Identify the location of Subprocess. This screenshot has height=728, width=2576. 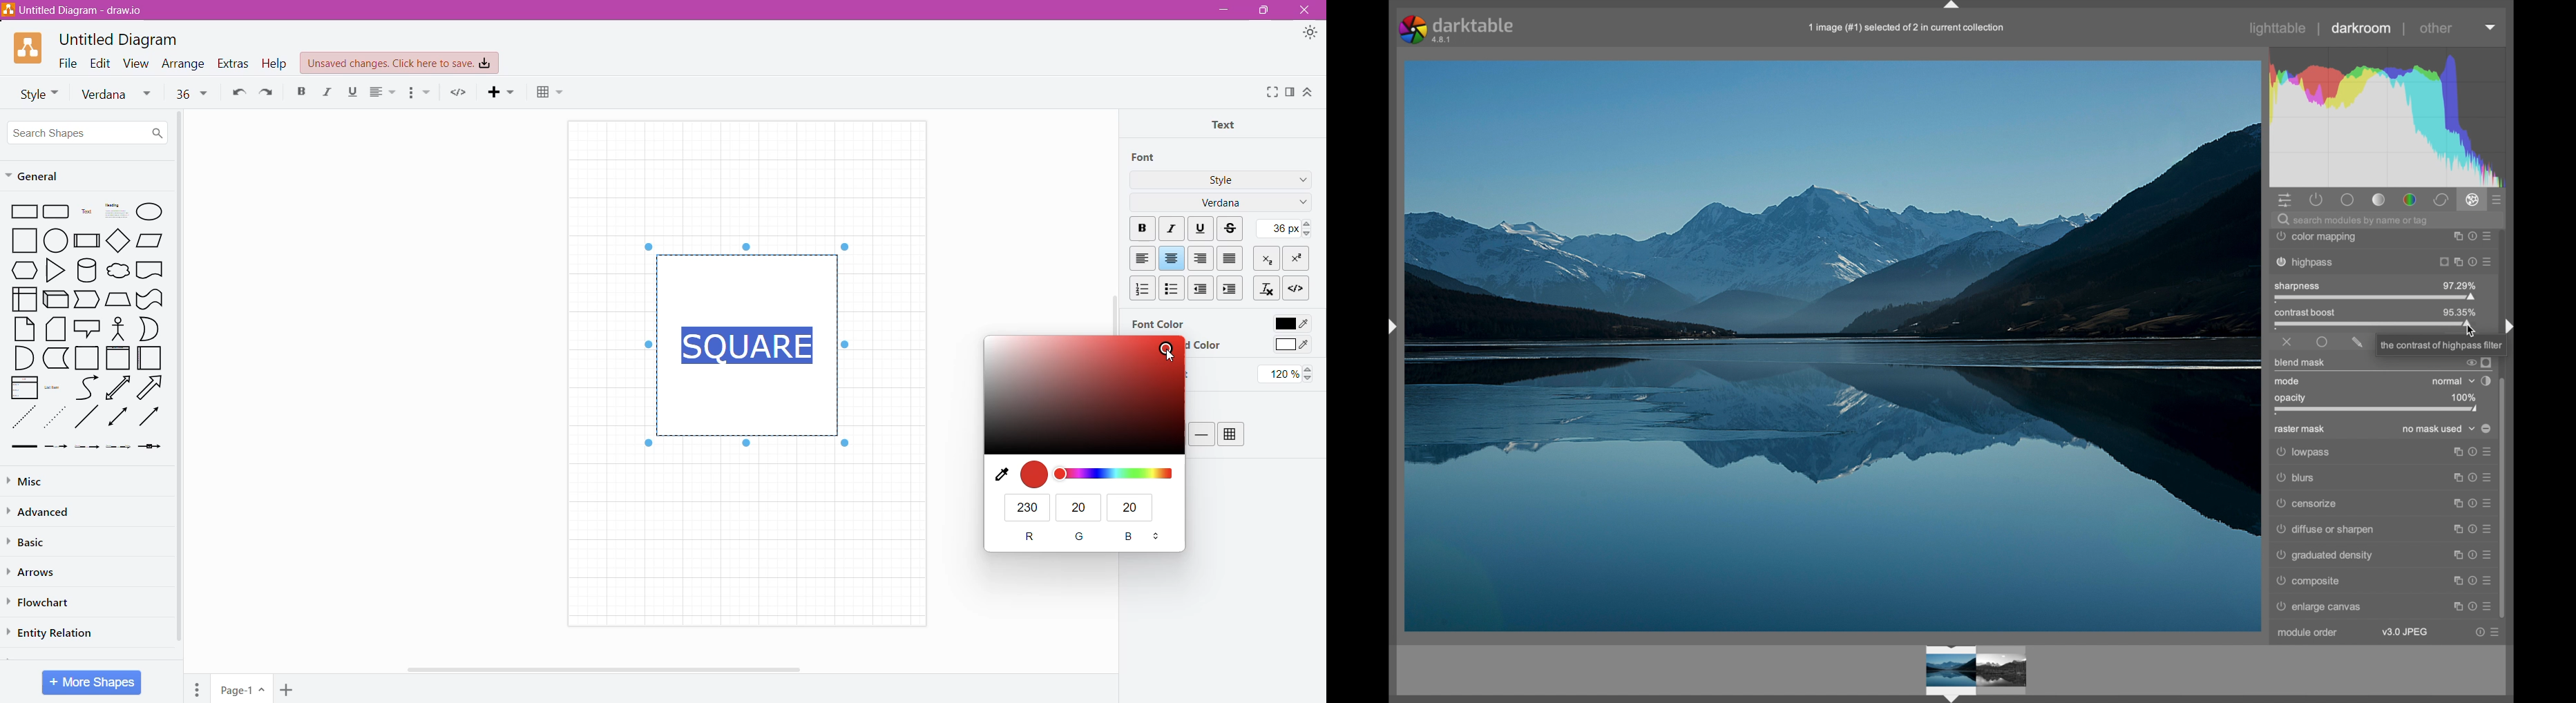
(87, 240).